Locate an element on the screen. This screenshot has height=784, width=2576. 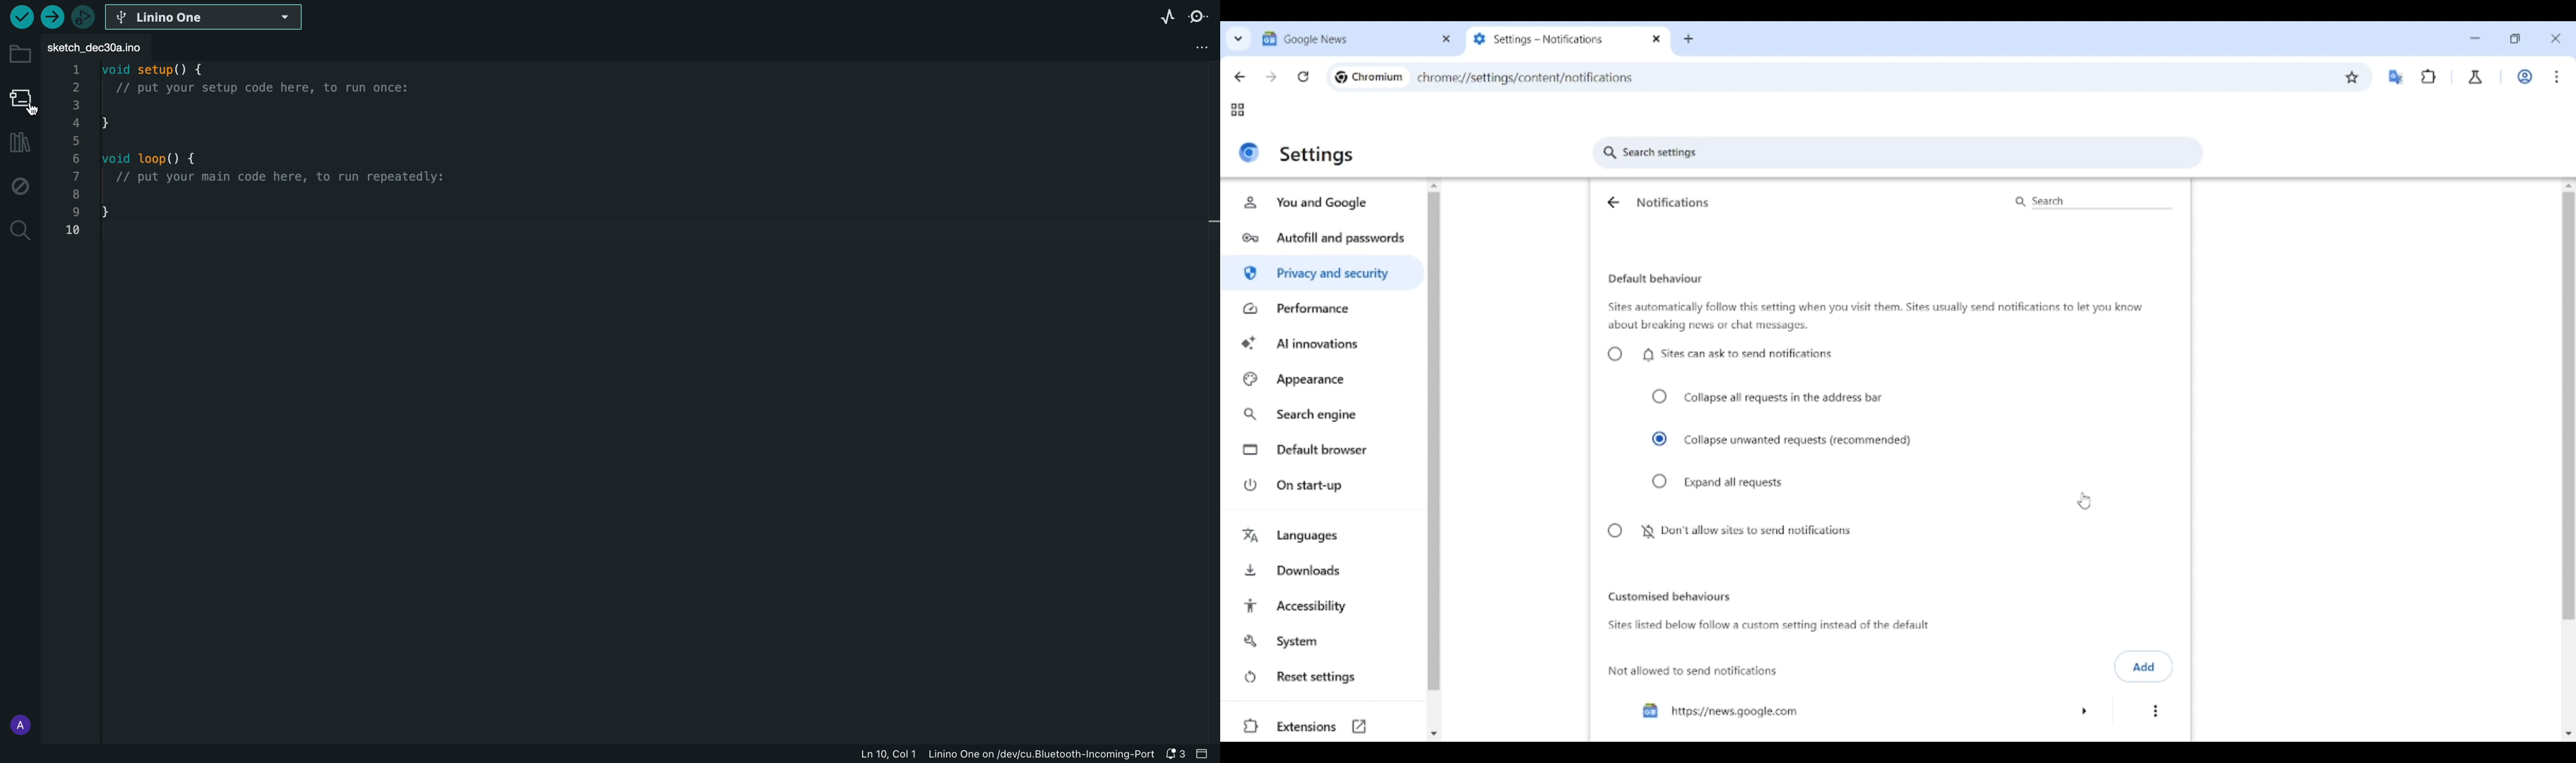
debug is located at coordinates (18, 186).